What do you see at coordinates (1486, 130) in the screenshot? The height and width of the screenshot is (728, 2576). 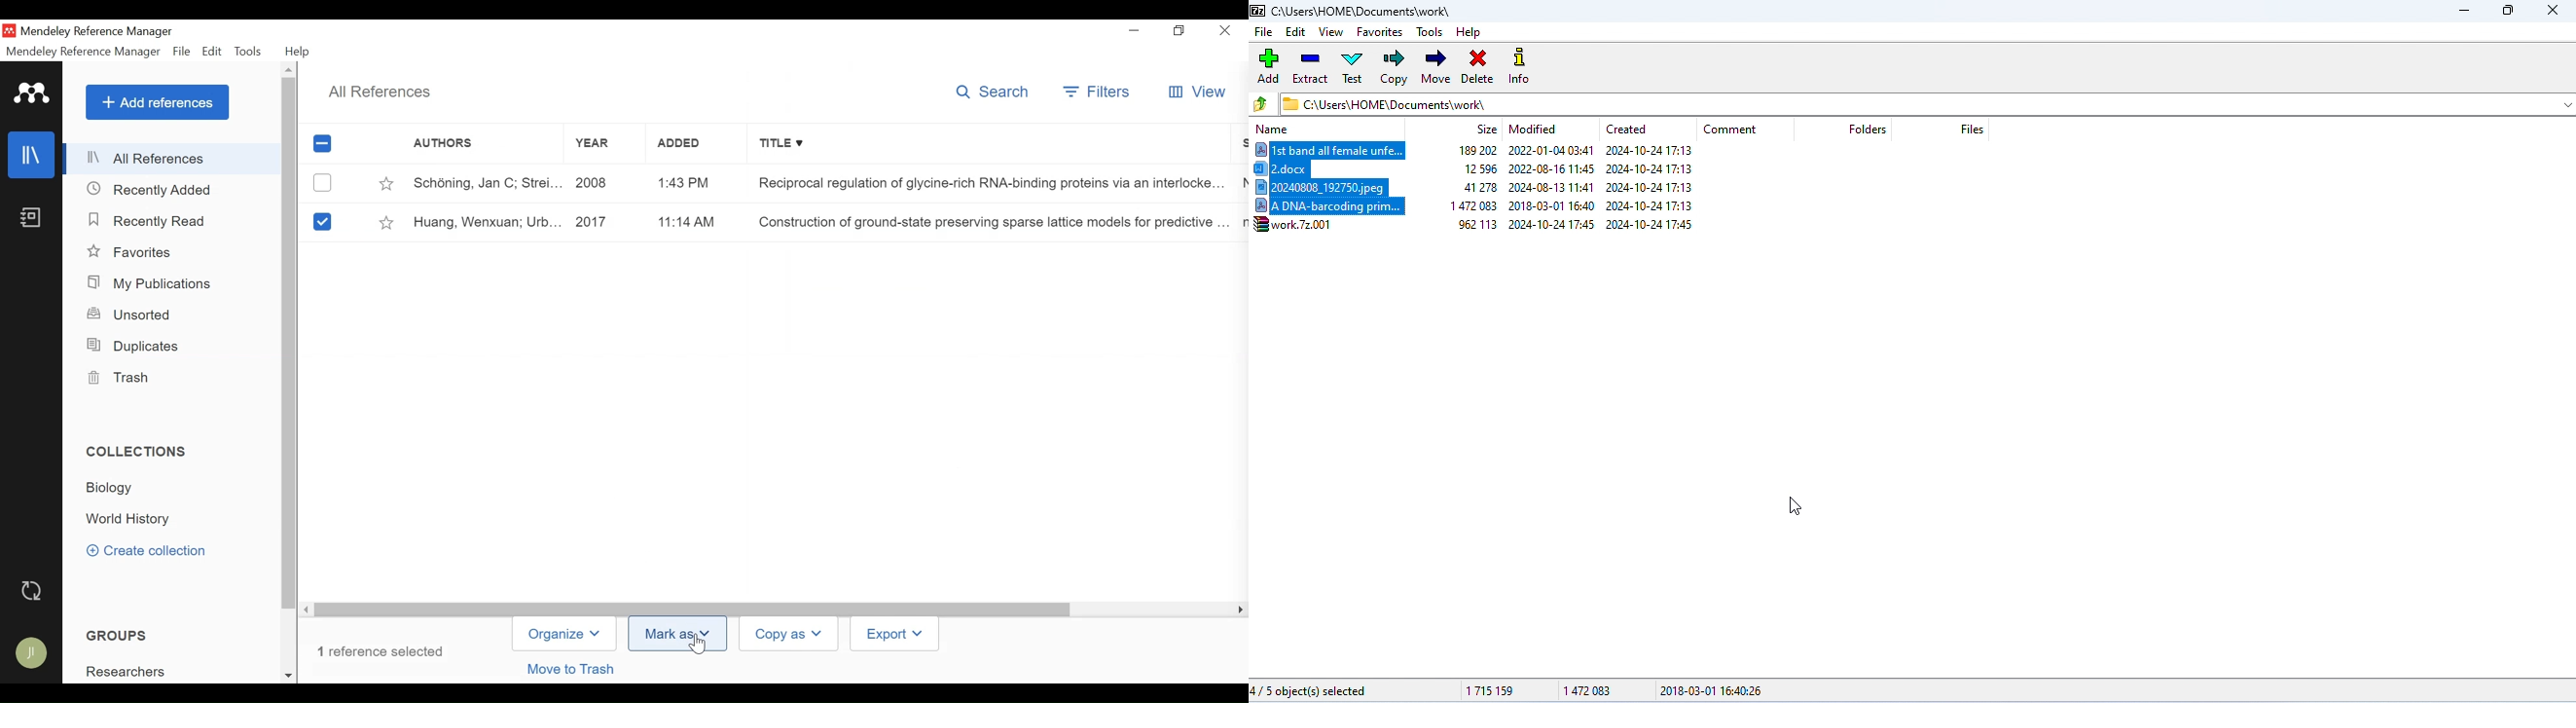 I see `size` at bounding box center [1486, 130].